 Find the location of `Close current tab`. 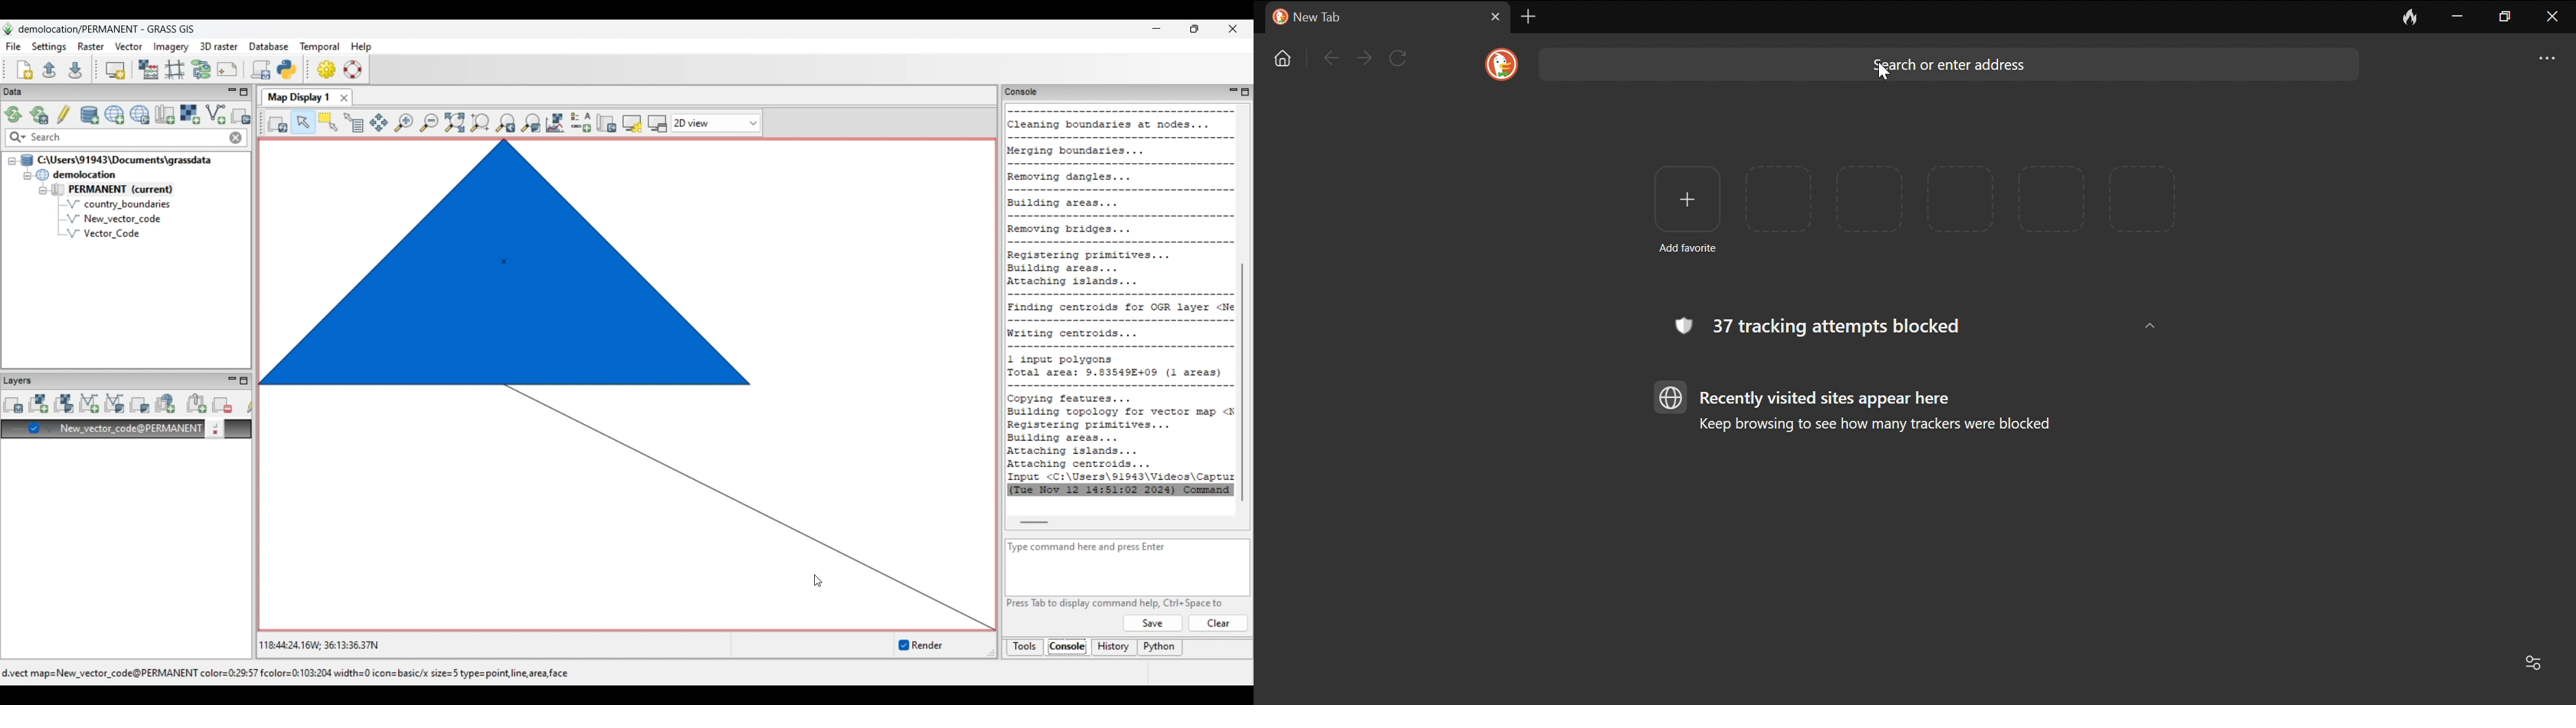

Close current tab is located at coordinates (1496, 17).